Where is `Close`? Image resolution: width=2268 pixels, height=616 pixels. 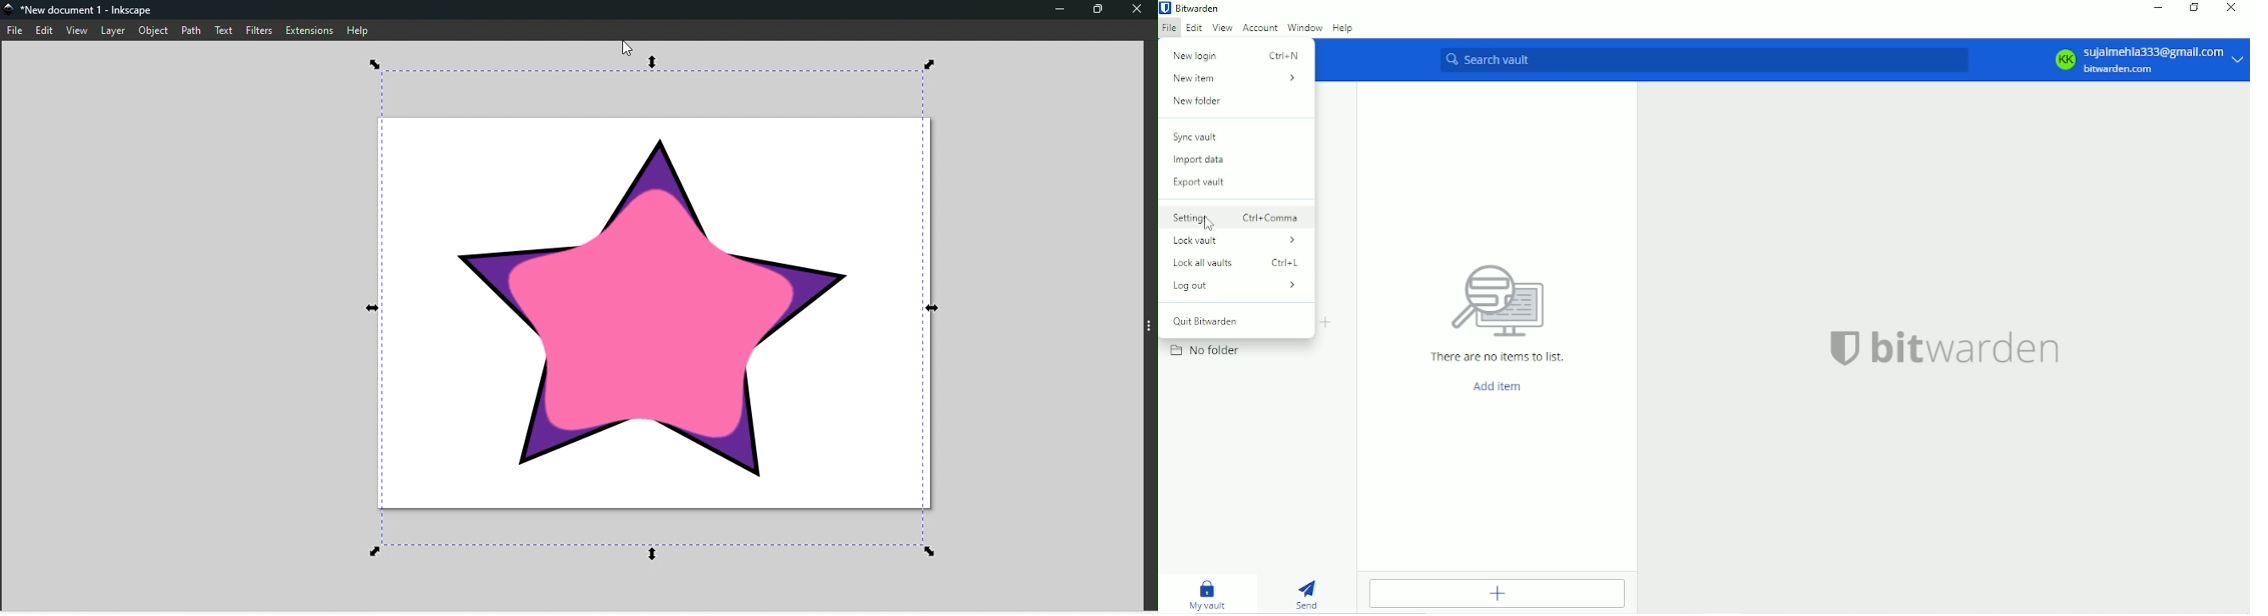
Close is located at coordinates (2232, 9).